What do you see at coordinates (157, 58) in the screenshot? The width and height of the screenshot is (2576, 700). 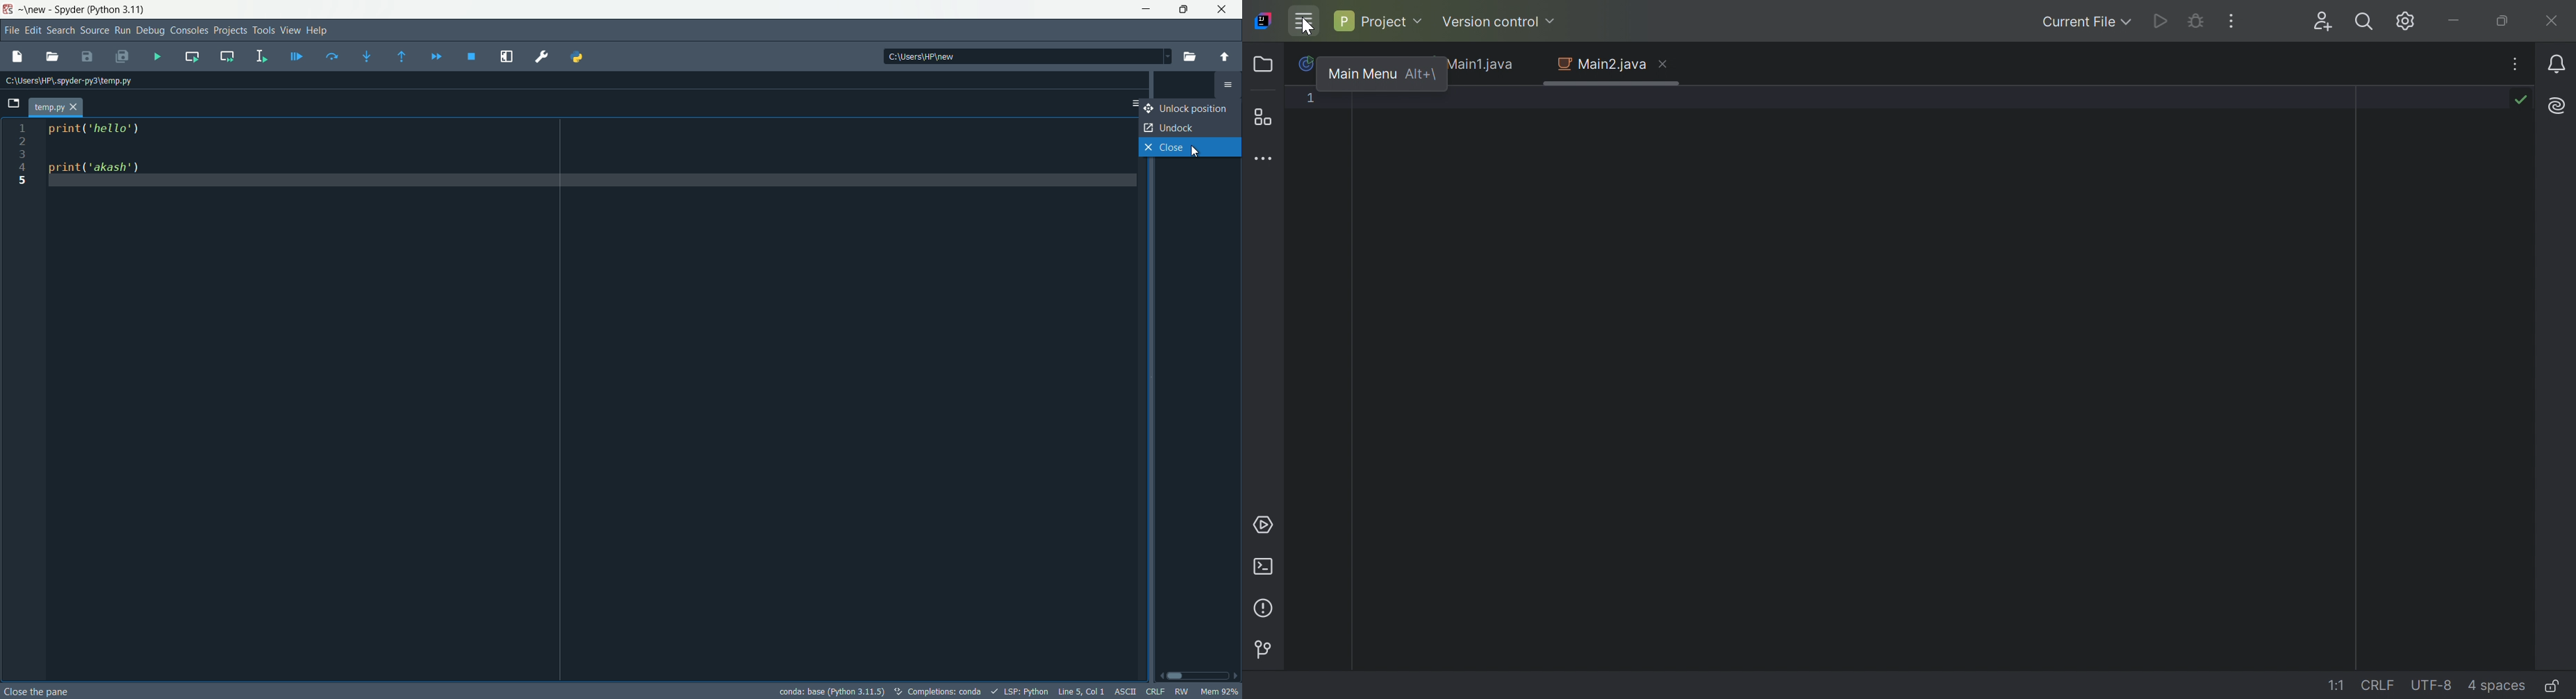 I see `run file` at bounding box center [157, 58].